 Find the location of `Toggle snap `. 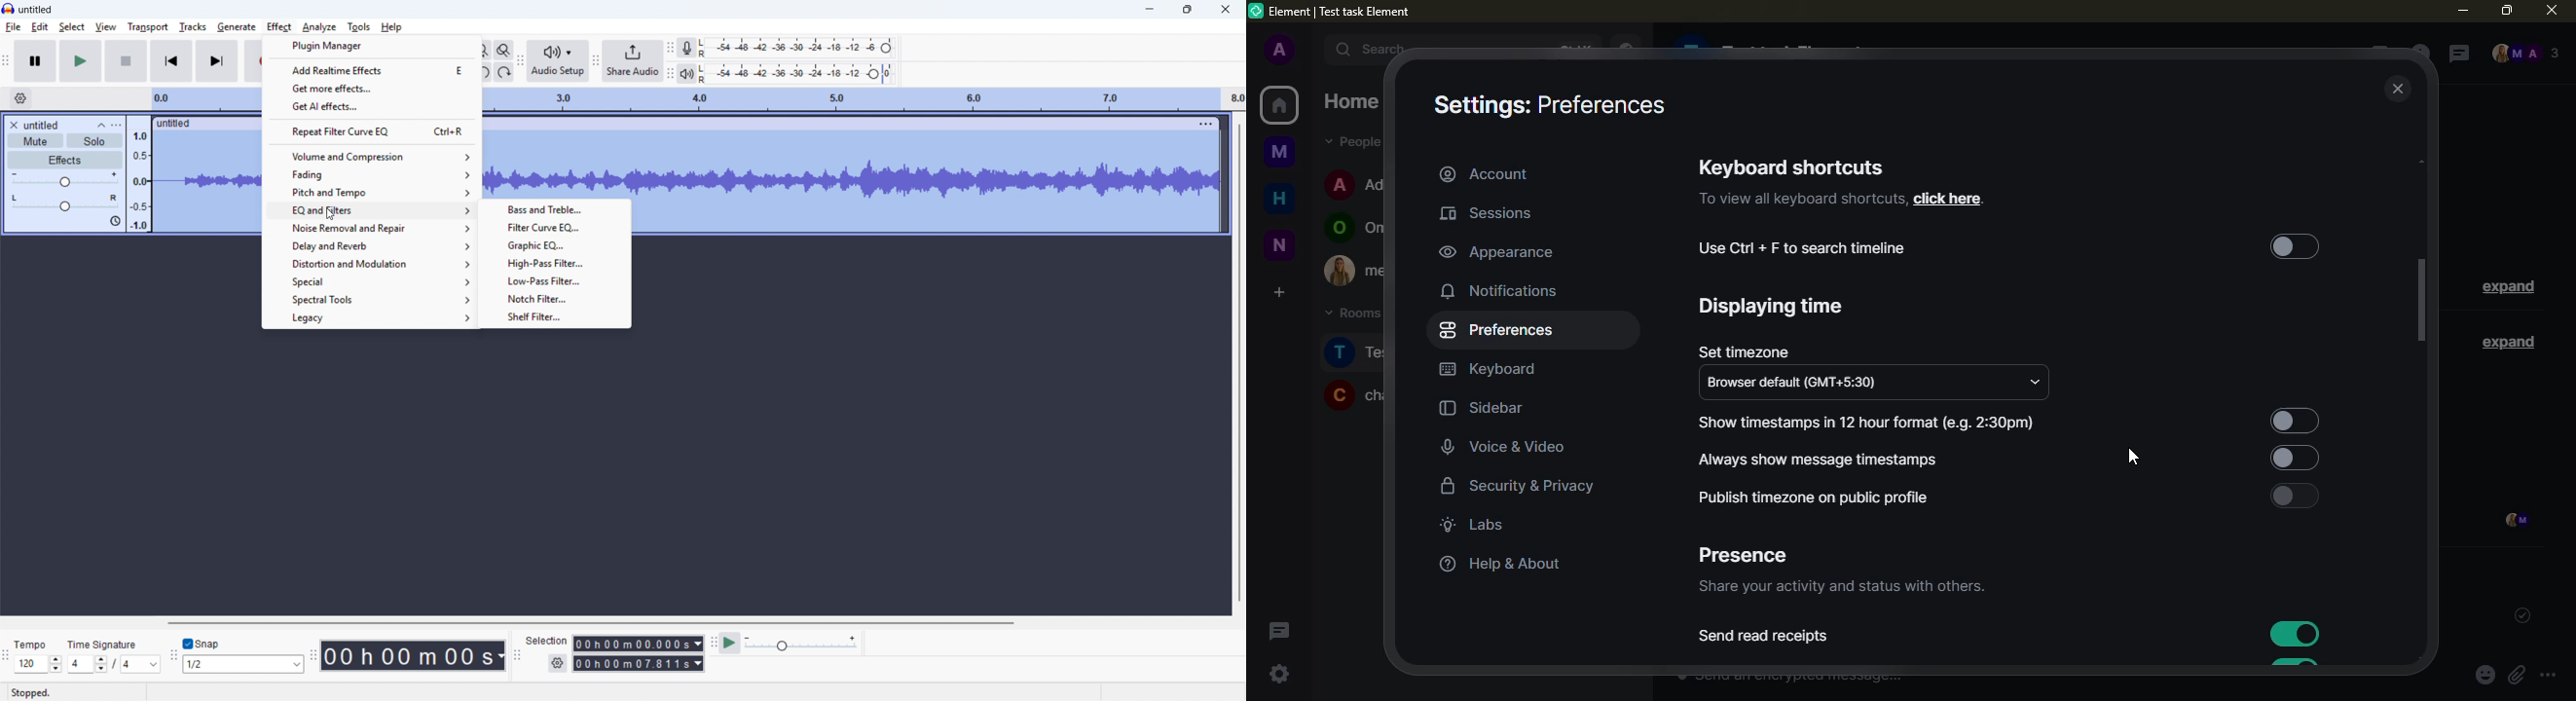

Toggle snap  is located at coordinates (202, 644).